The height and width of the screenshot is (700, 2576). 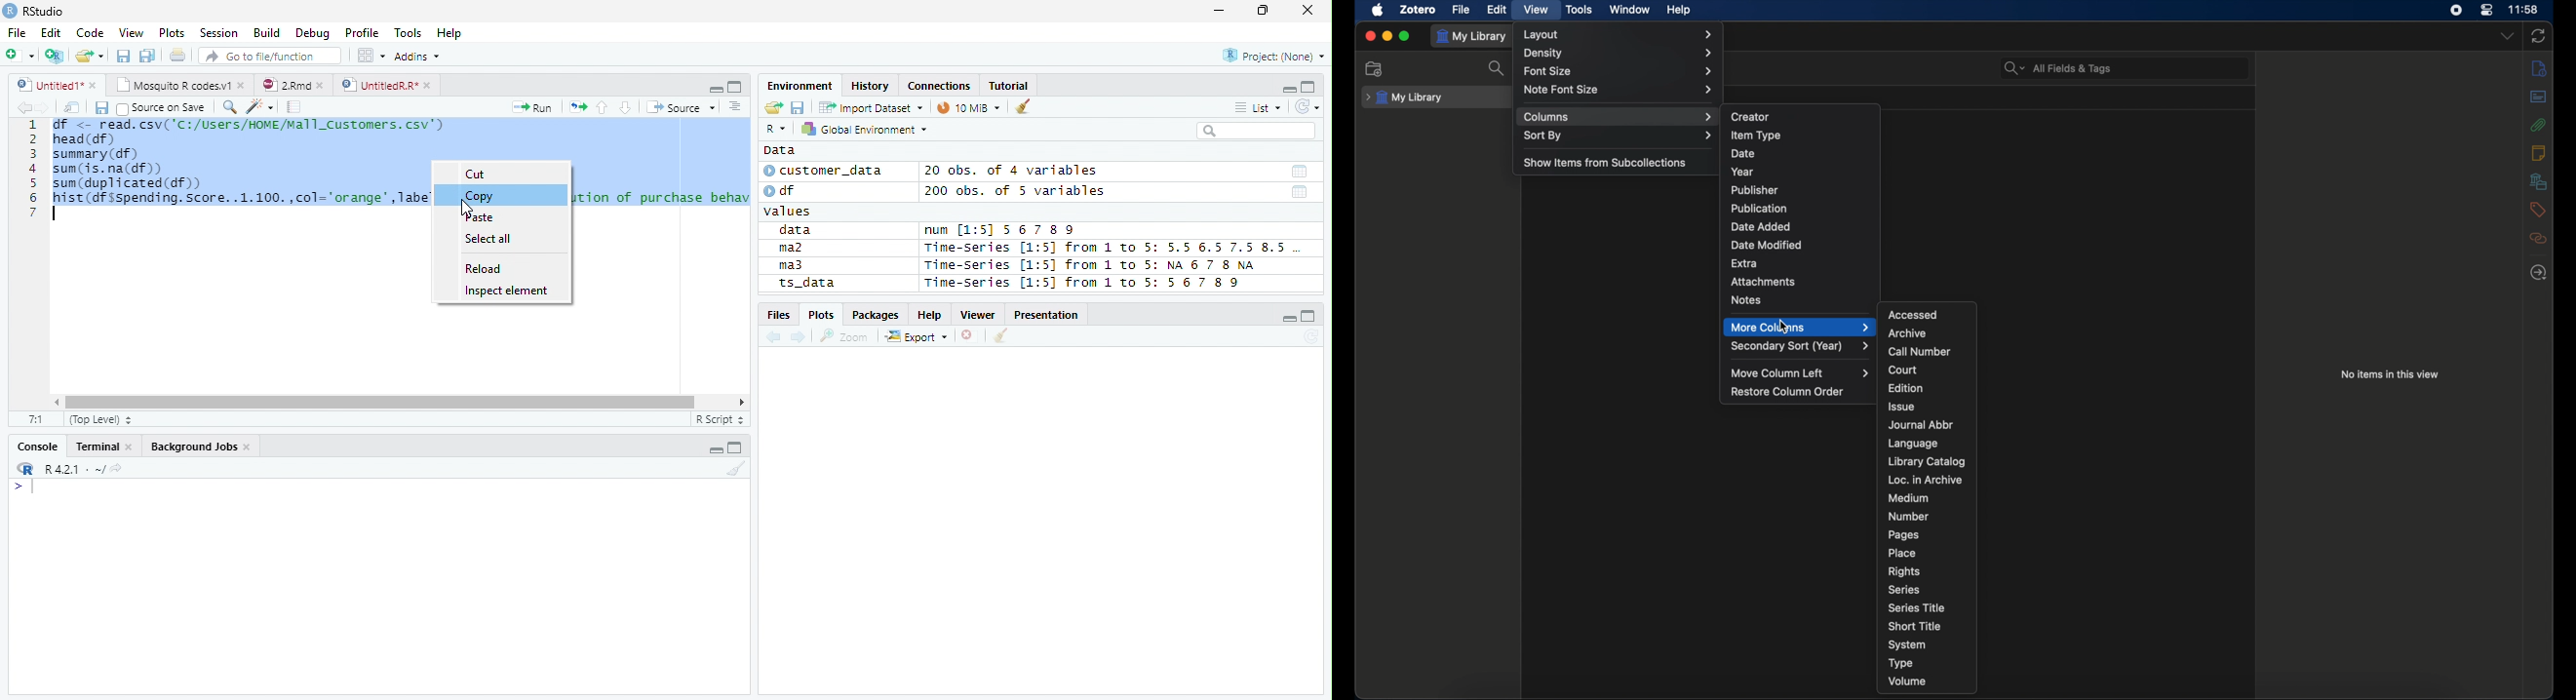 I want to click on Source, so click(x=679, y=107).